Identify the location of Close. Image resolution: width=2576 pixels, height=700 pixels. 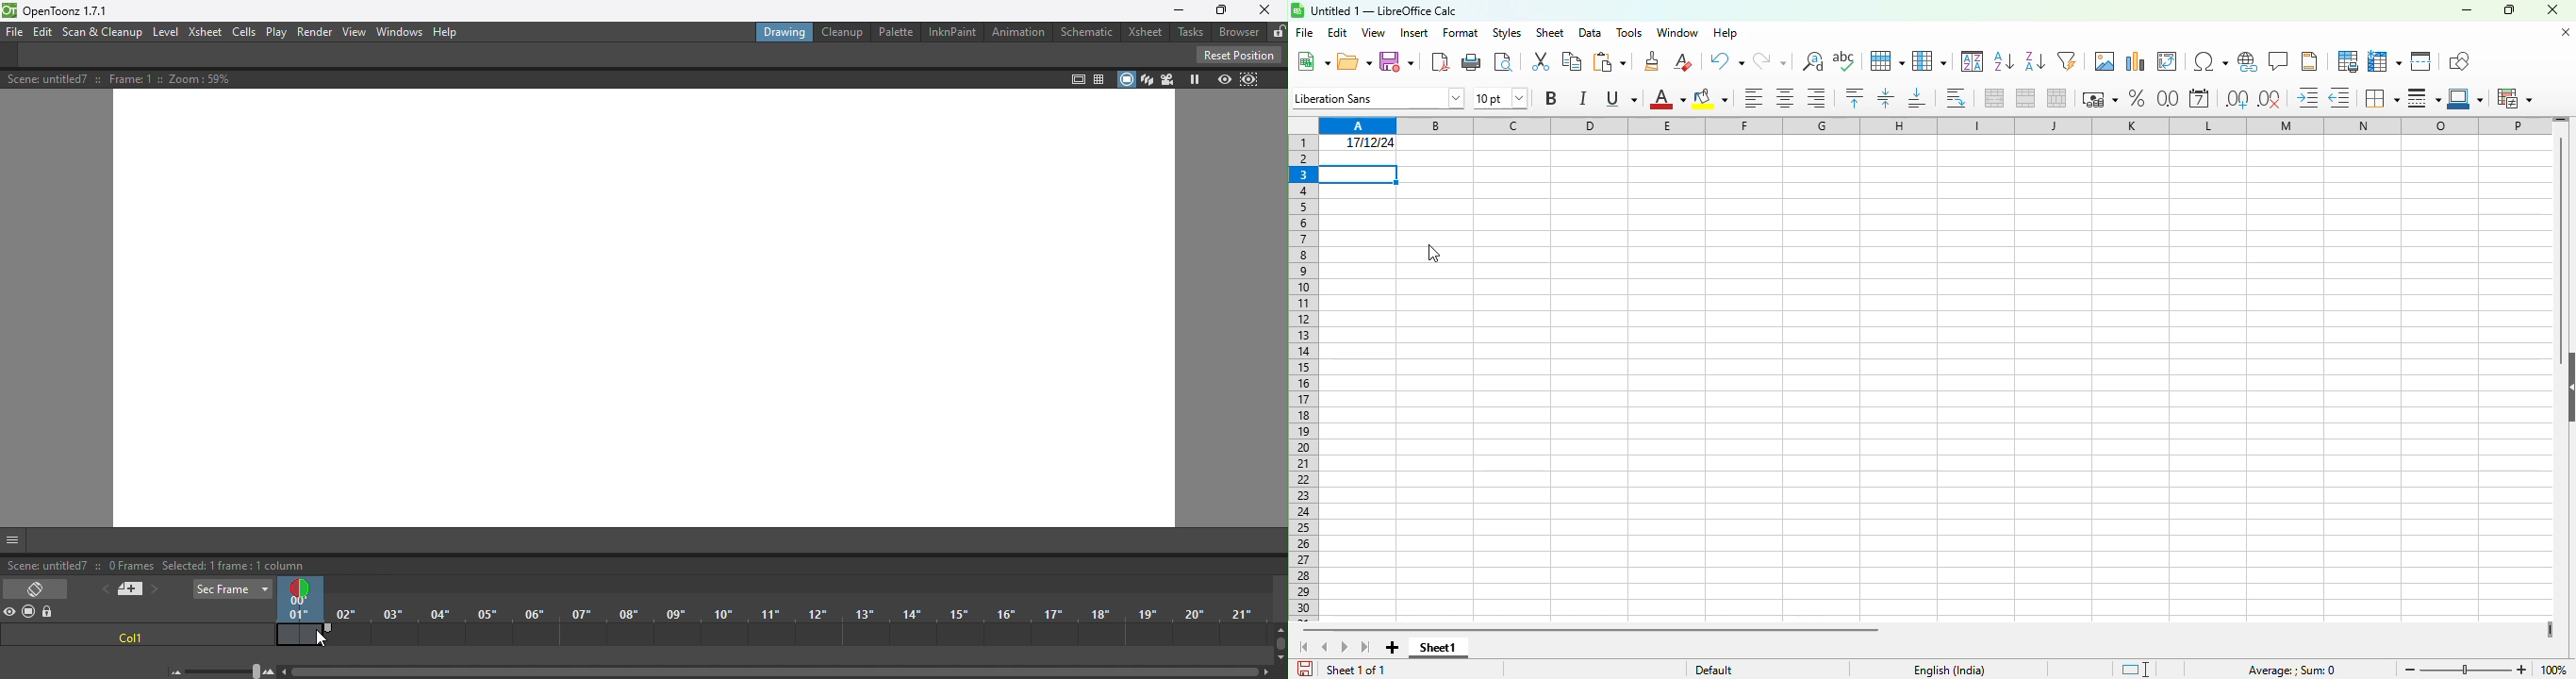
(1266, 9).